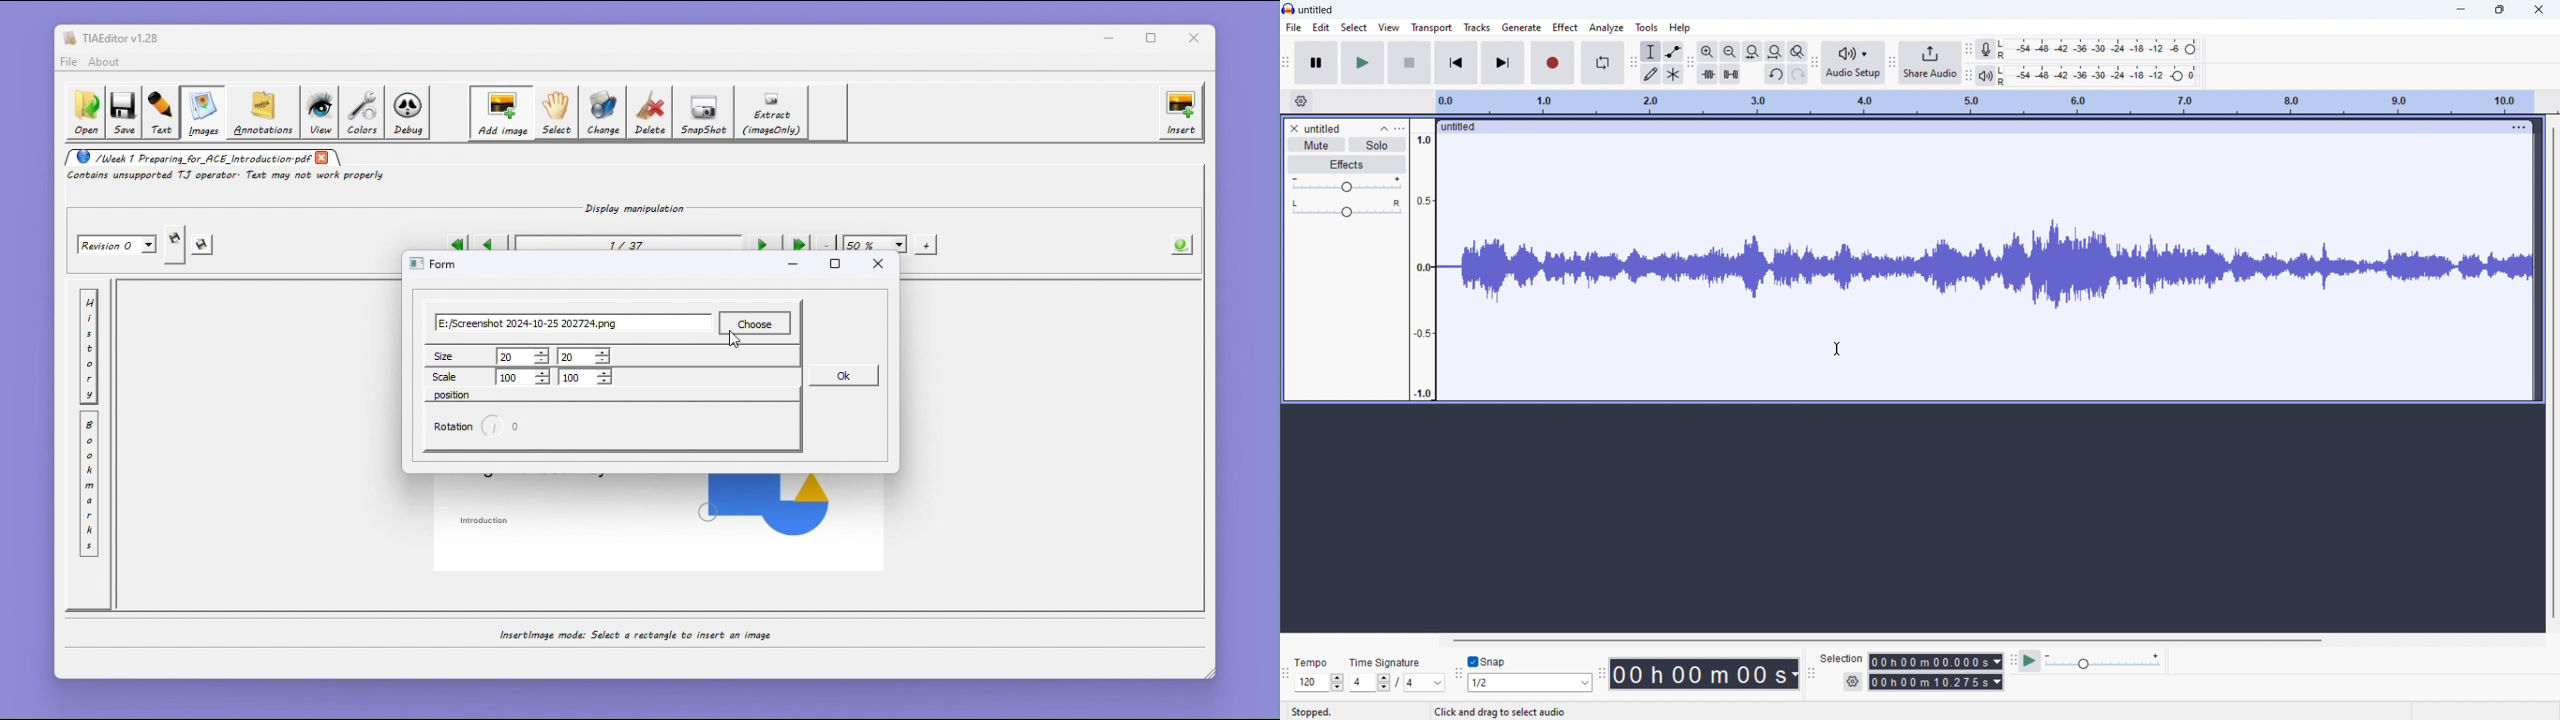  Describe the element at coordinates (1691, 64) in the screenshot. I see `edit toolbar` at that location.